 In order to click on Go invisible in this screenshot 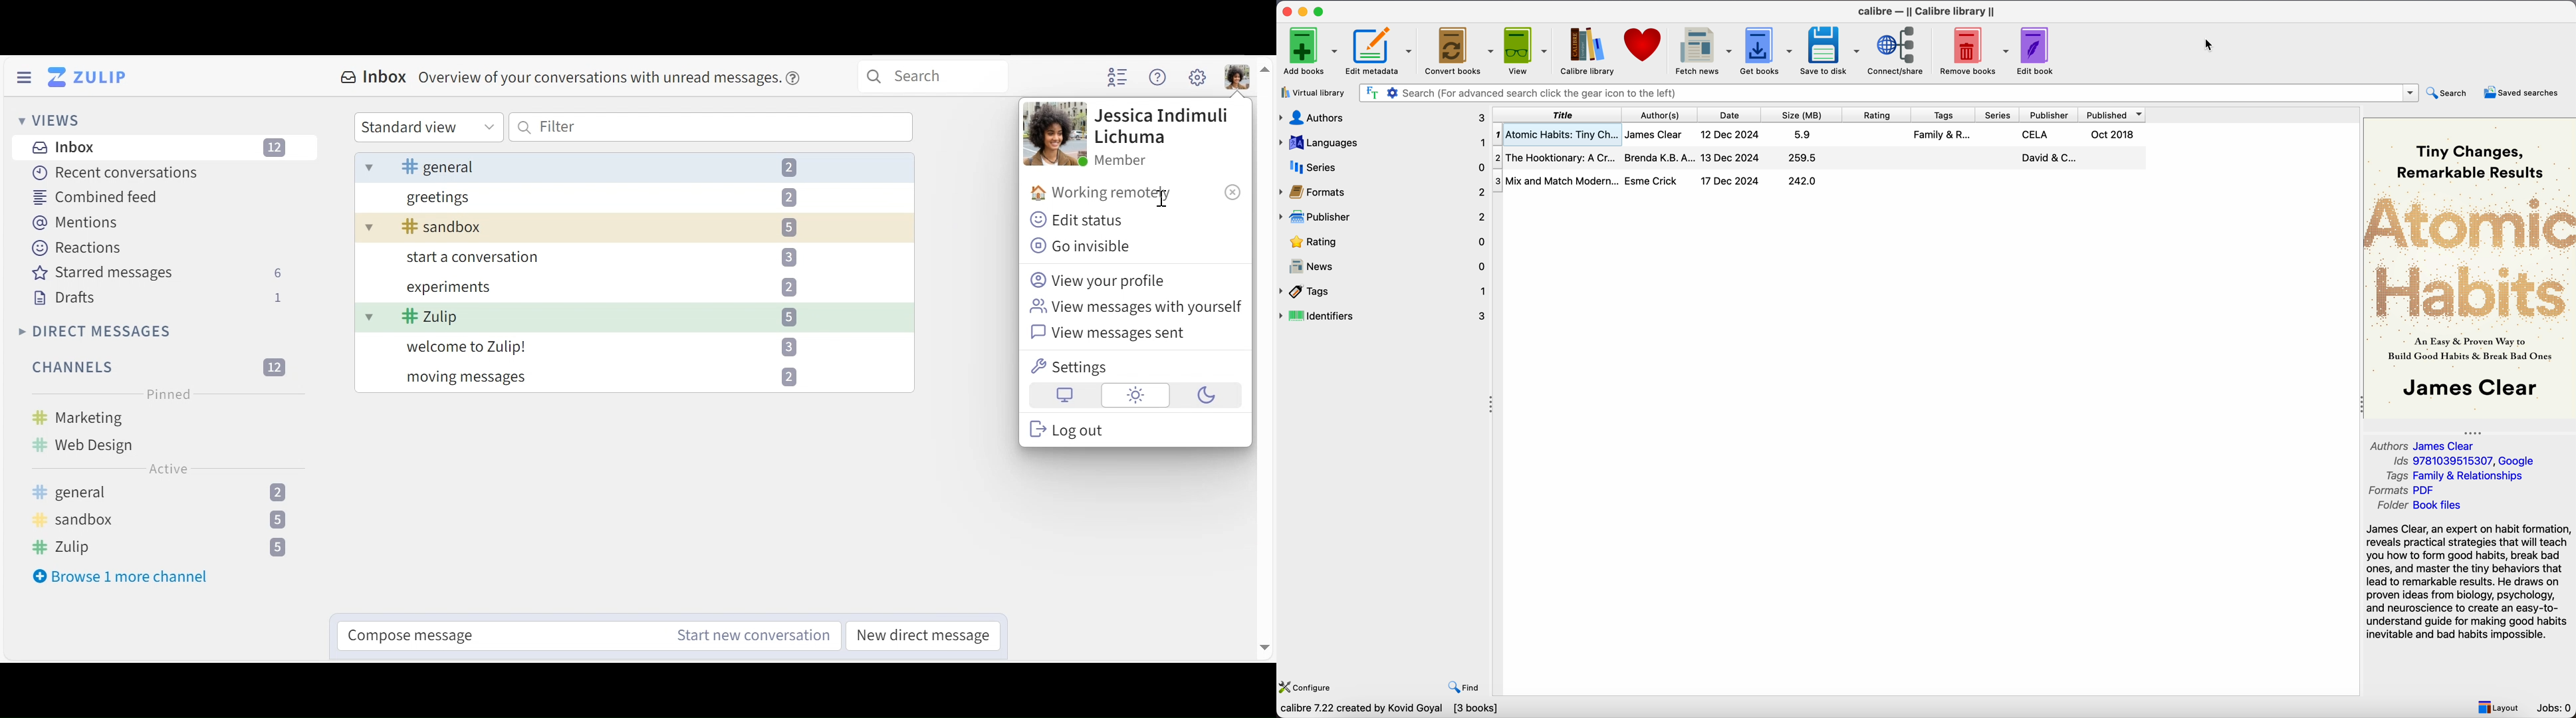, I will do `click(1084, 247)`.